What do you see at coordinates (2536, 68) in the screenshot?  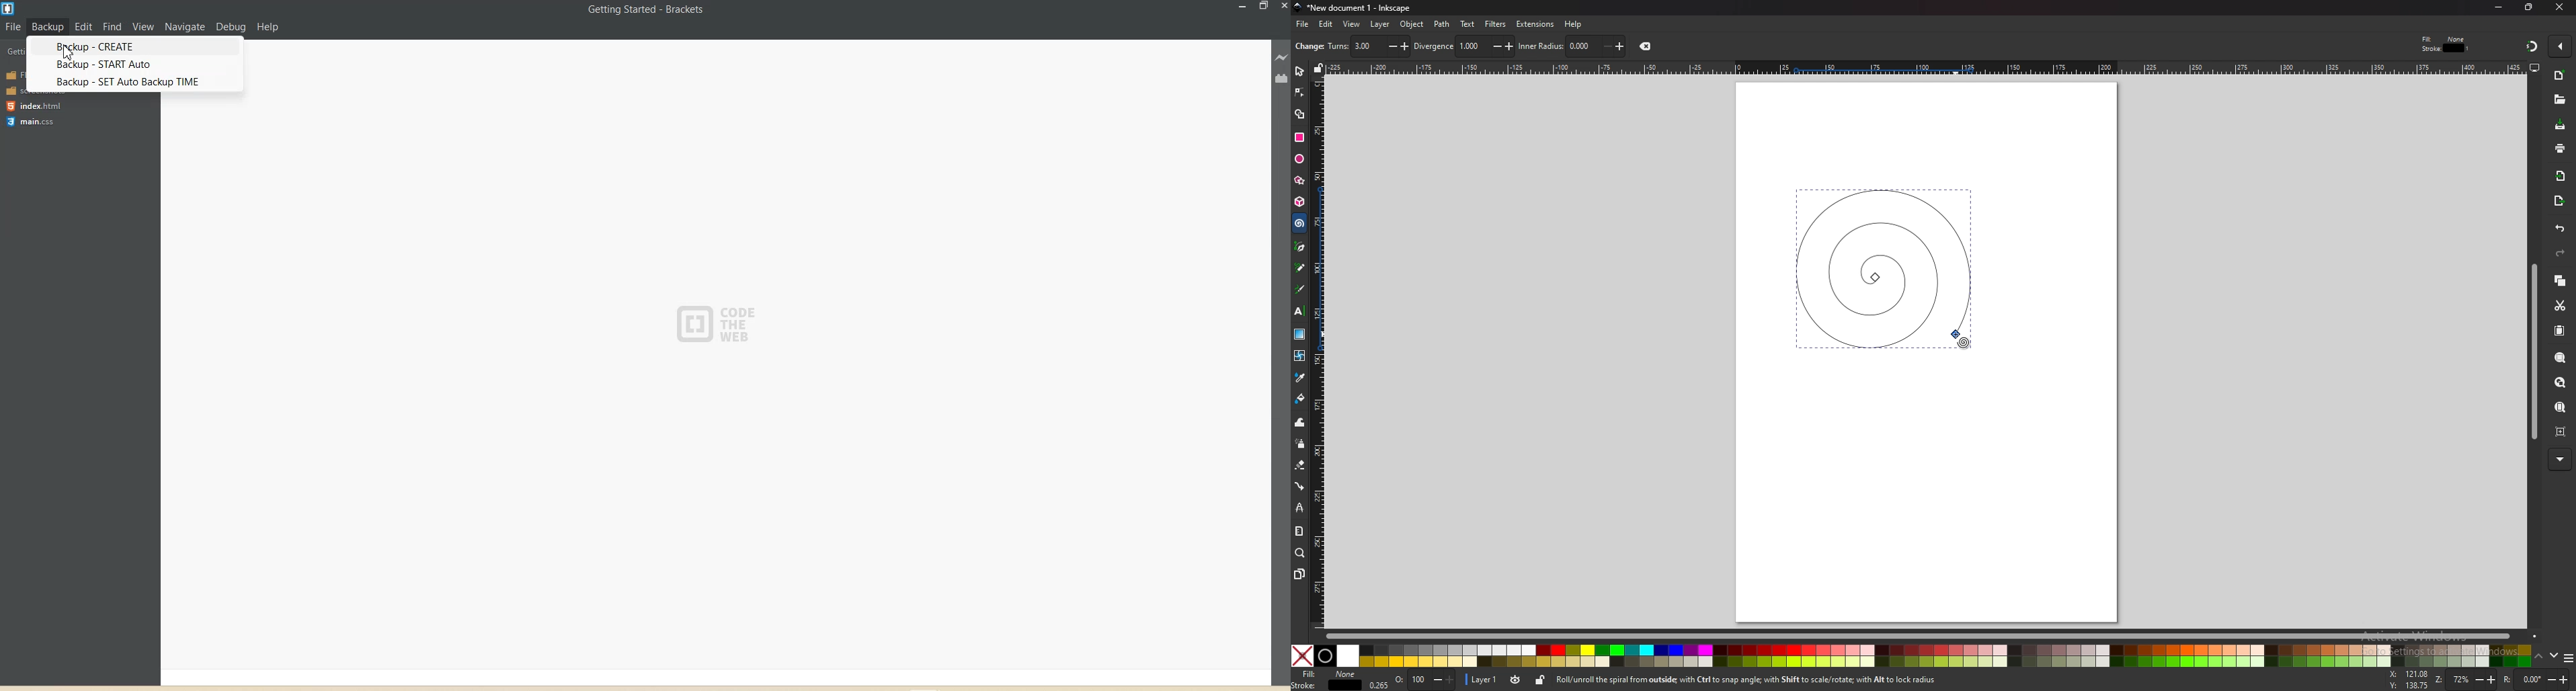 I see `display tools` at bounding box center [2536, 68].